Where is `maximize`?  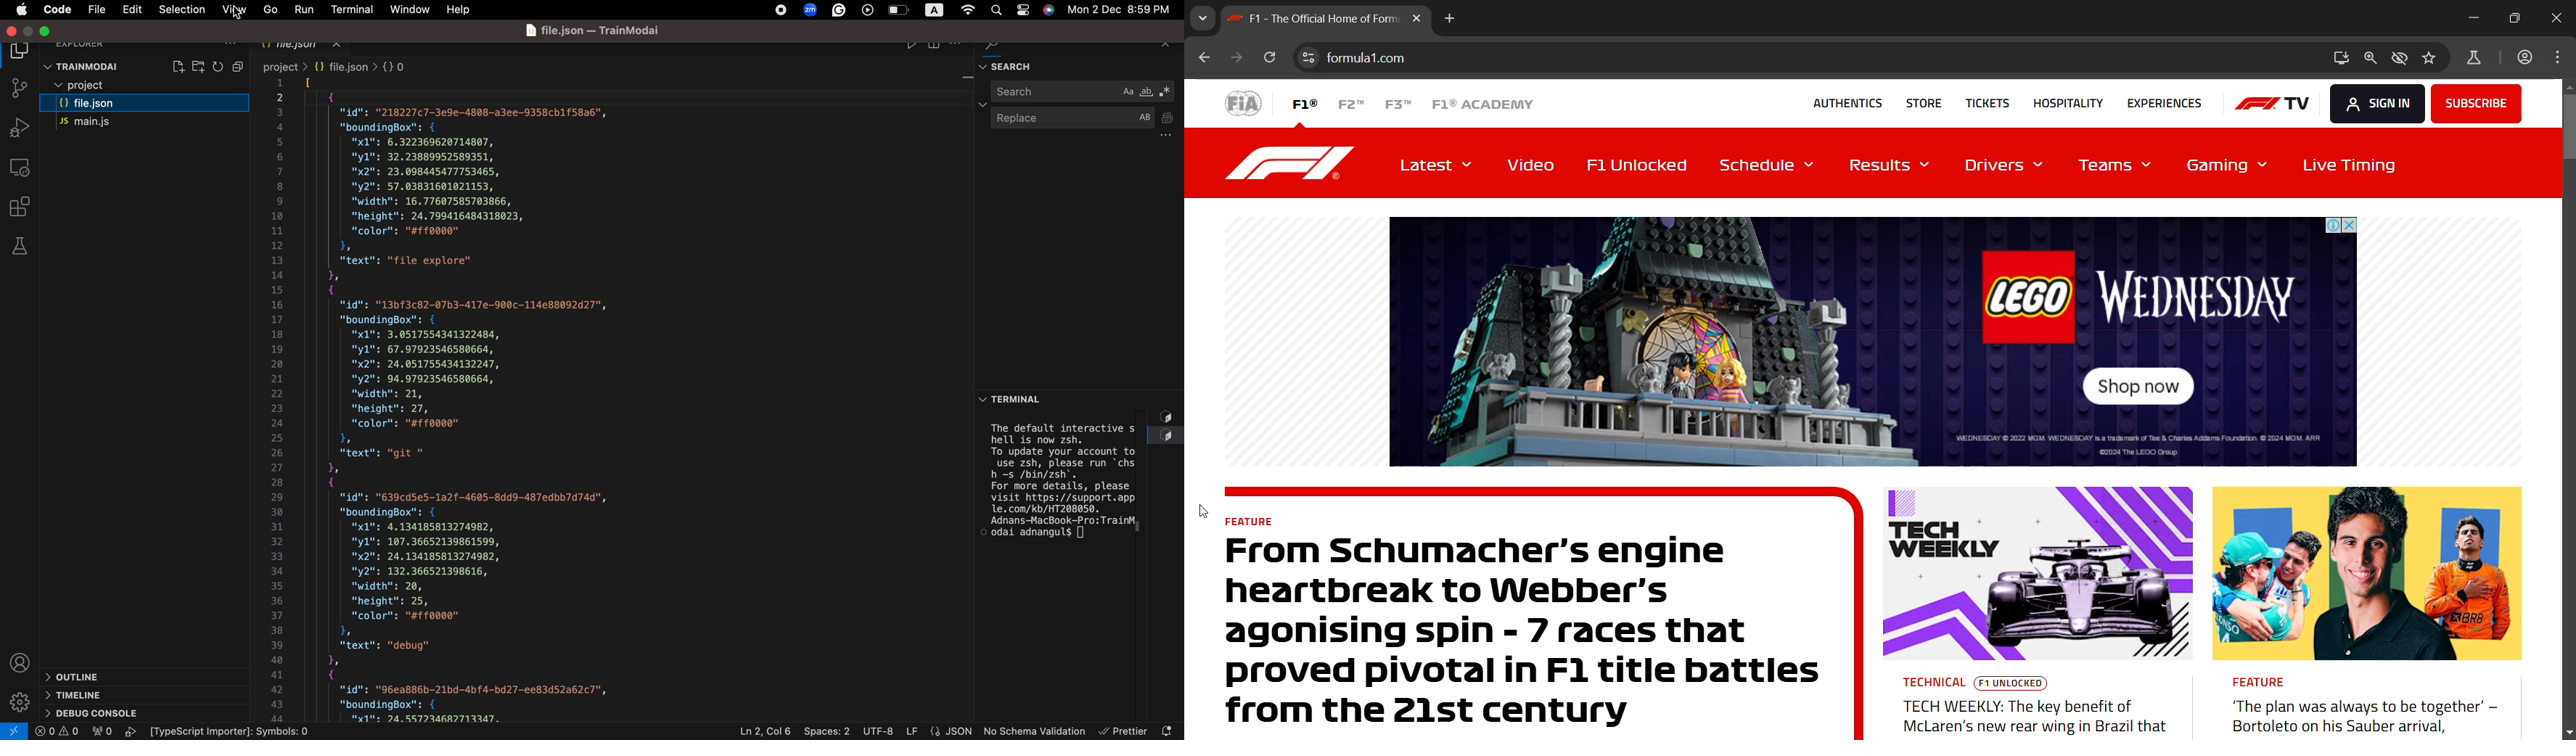
maximize is located at coordinates (2515, 17).